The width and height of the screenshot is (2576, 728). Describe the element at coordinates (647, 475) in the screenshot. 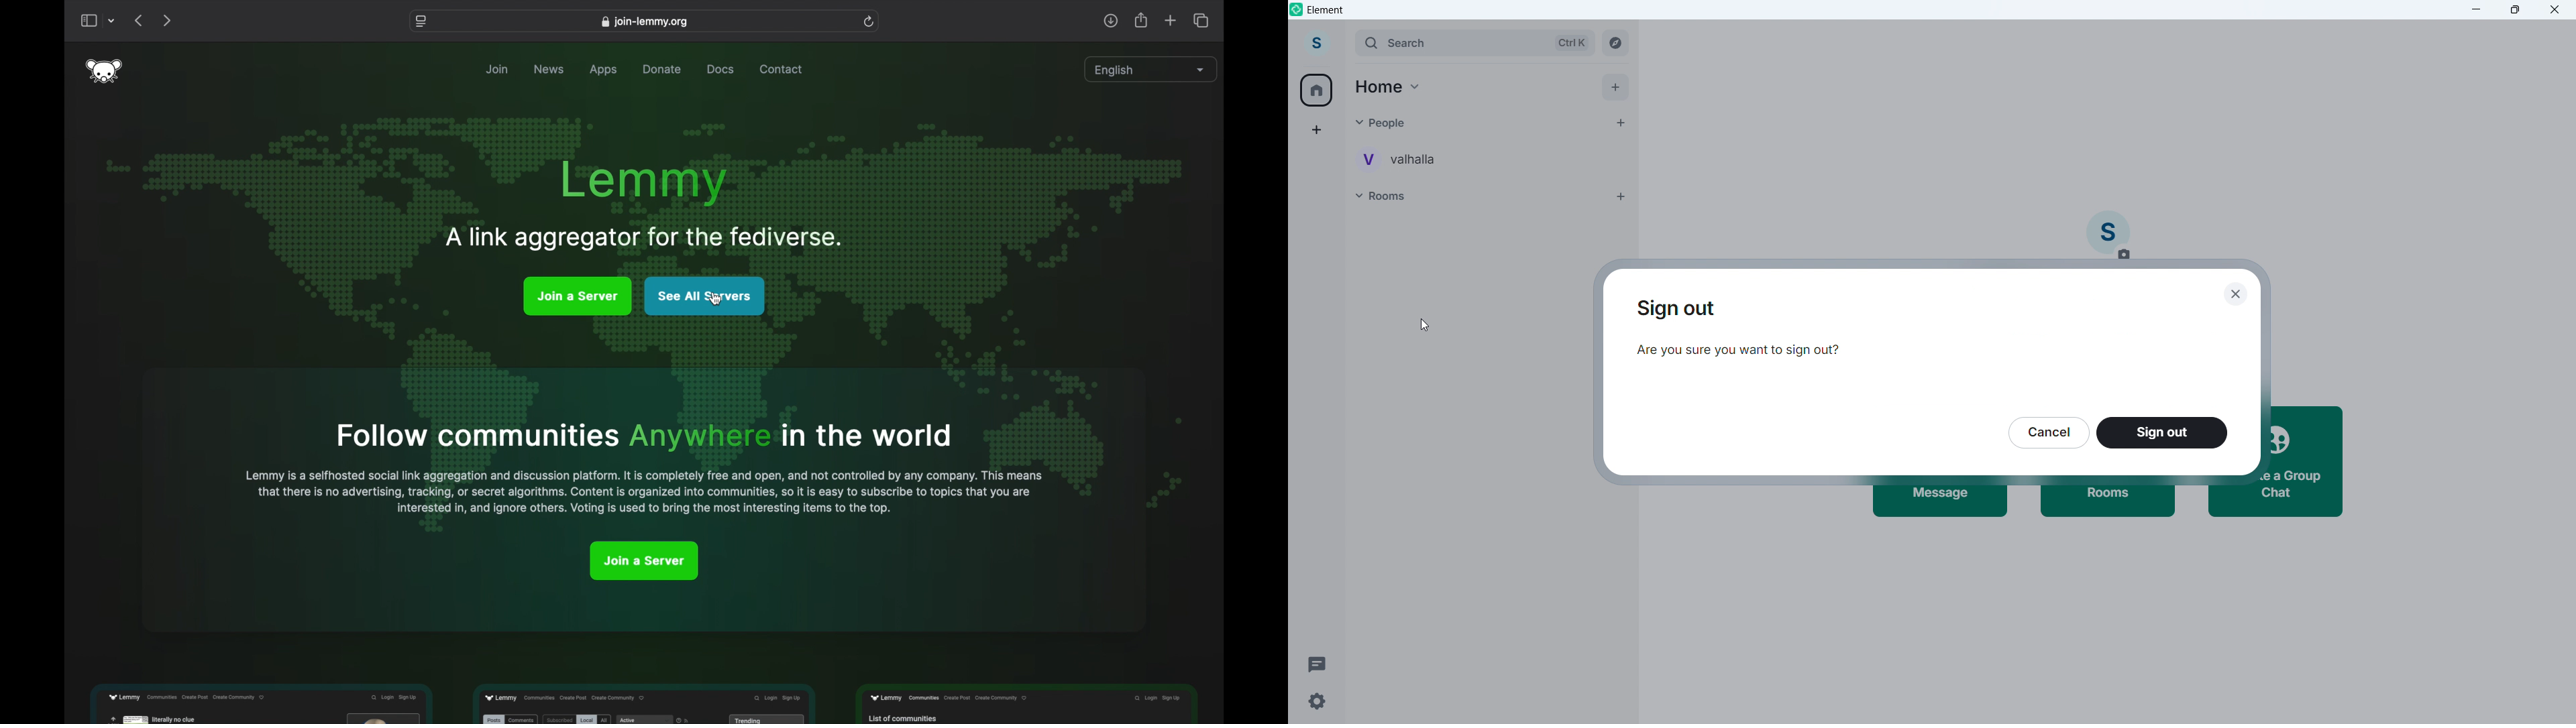

I see `Lemmy is a selfhosted social link aggregator and discussion platform. It is completely free and open and not controlled by any company. This means` at that location.